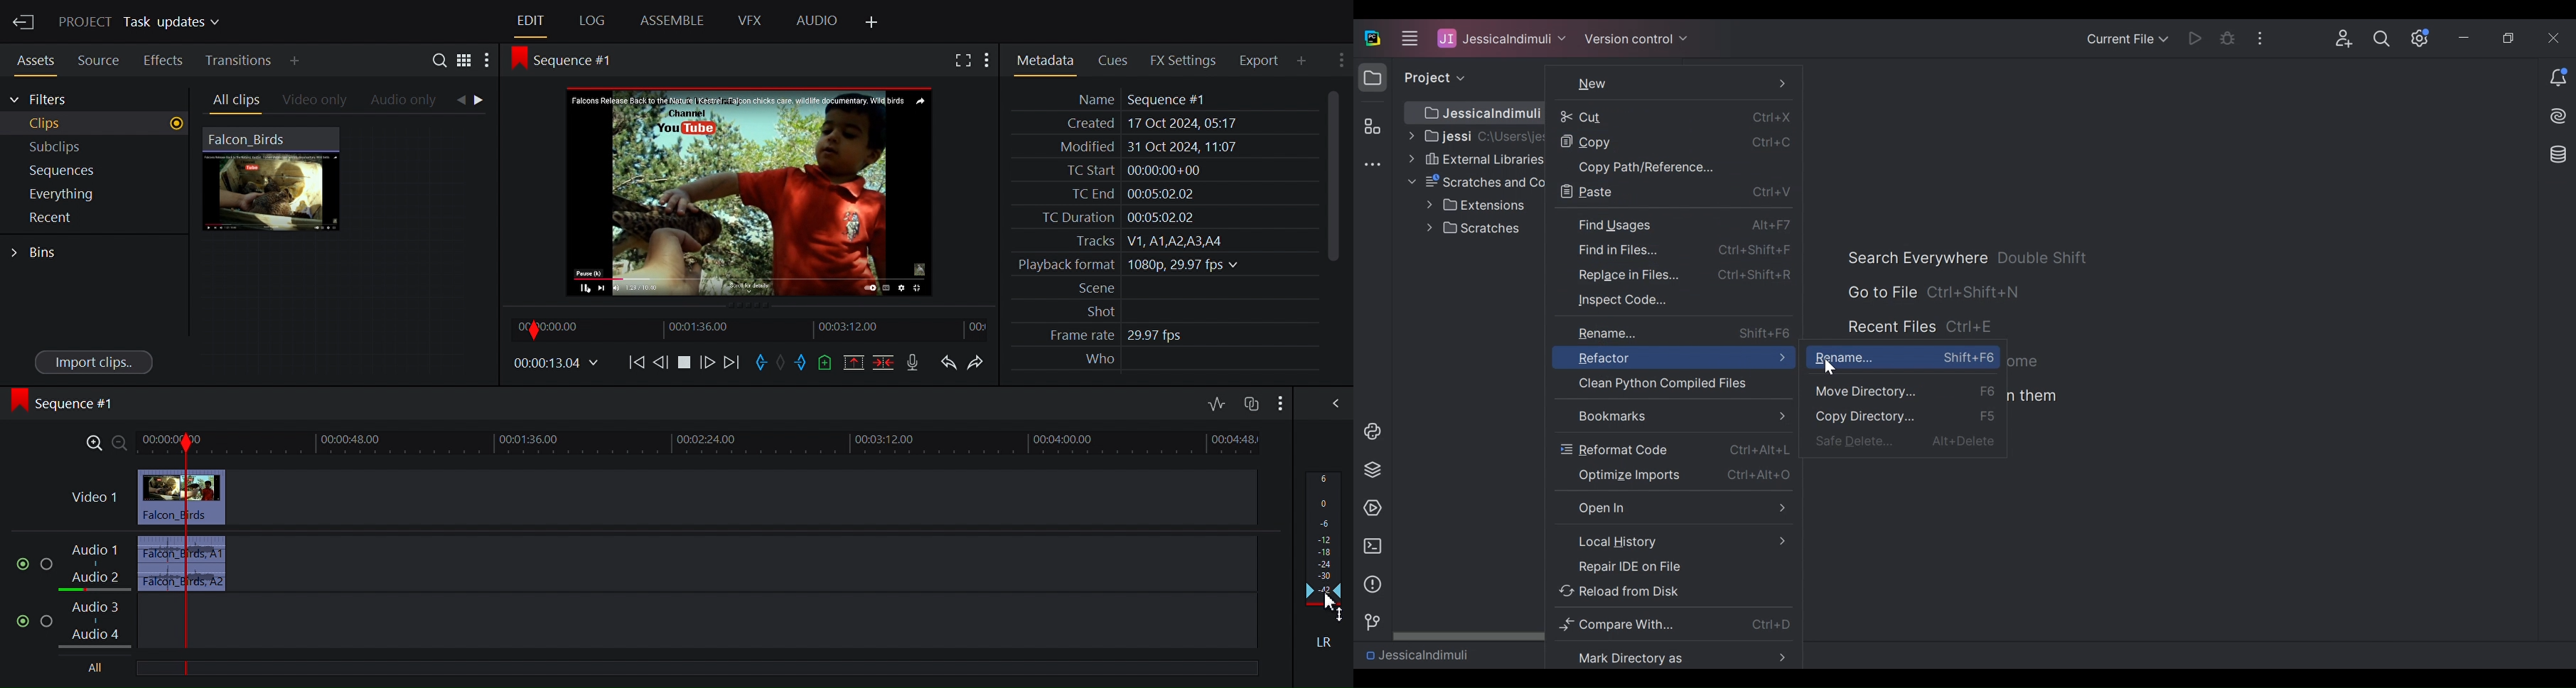 This screenshot has width=2576, height=700. What do you see at coordinates (2229, 38) in the screenshot?
I see `Debug` at bounding box center [2229, 38].